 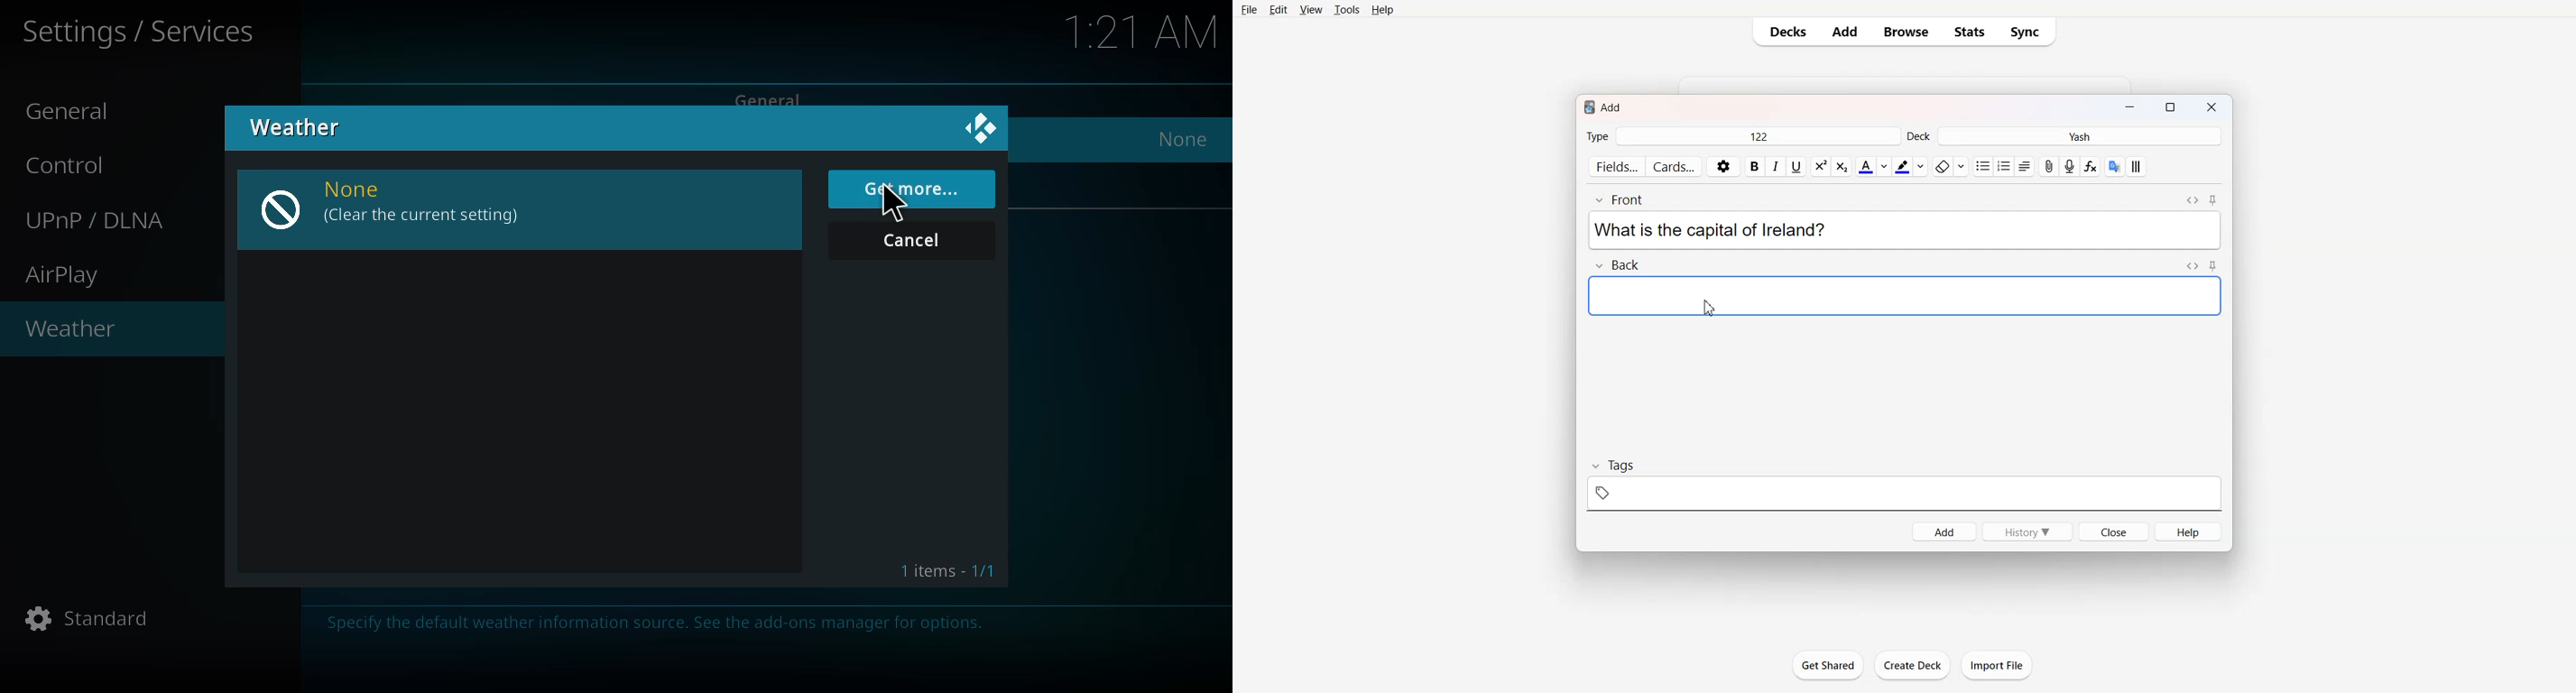 I want to click on Fields, so click(x=1616, y=166).